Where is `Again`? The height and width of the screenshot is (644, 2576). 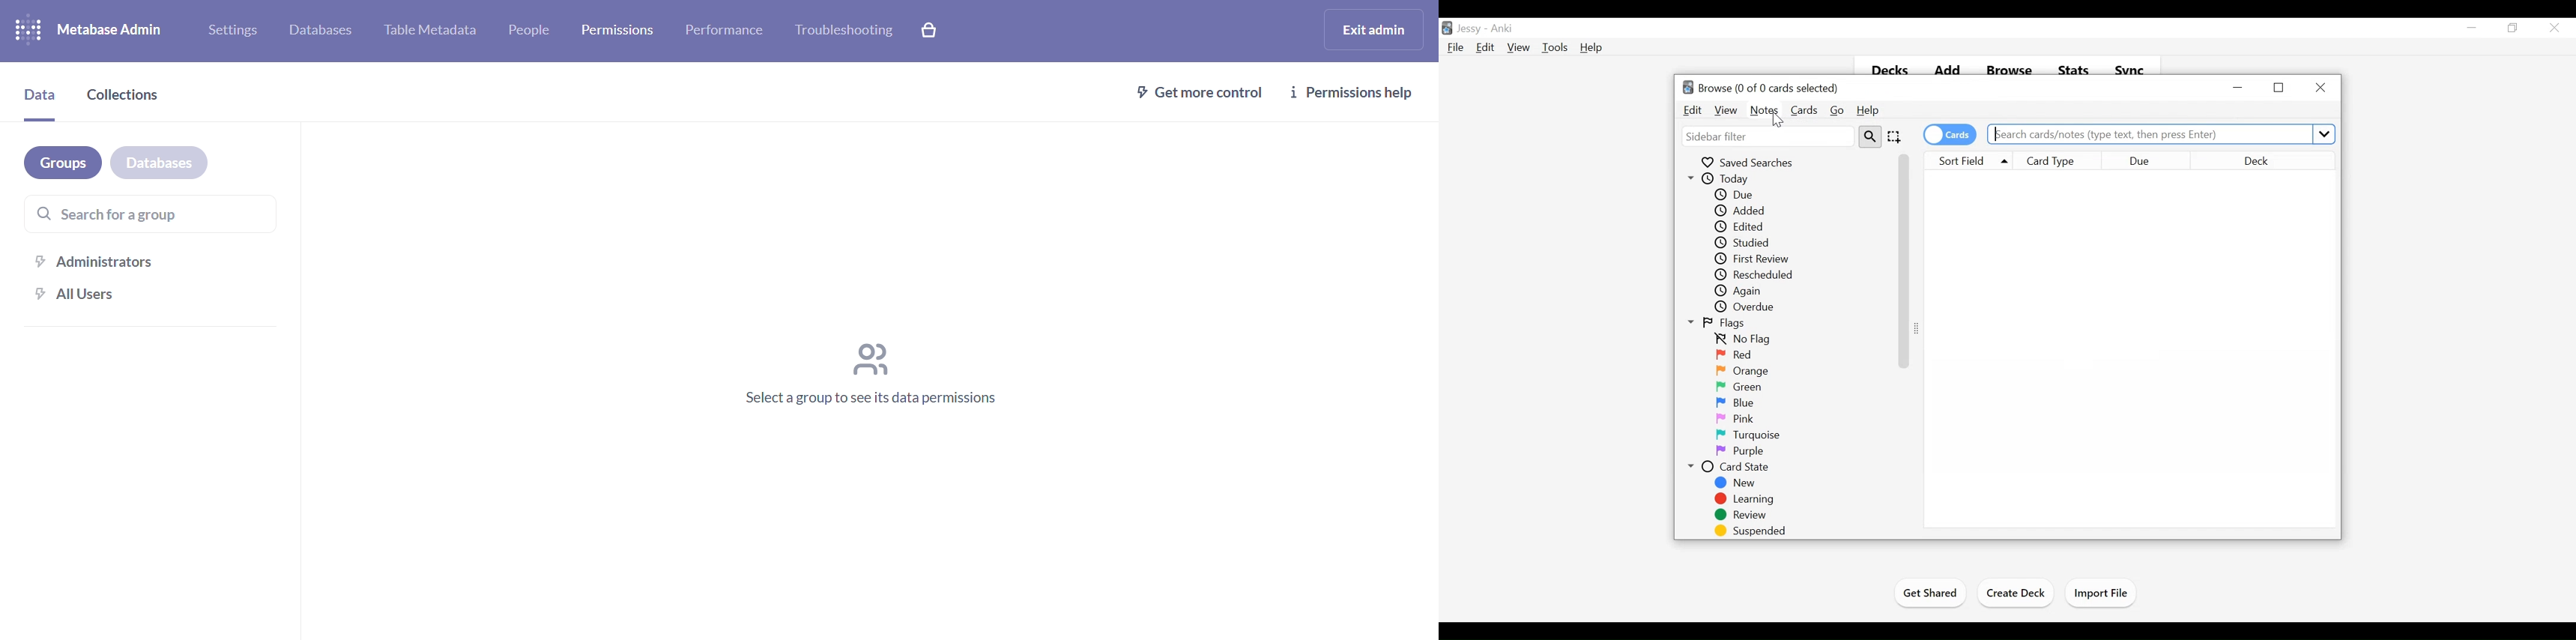
Again is located at coordinates (1738, 292).